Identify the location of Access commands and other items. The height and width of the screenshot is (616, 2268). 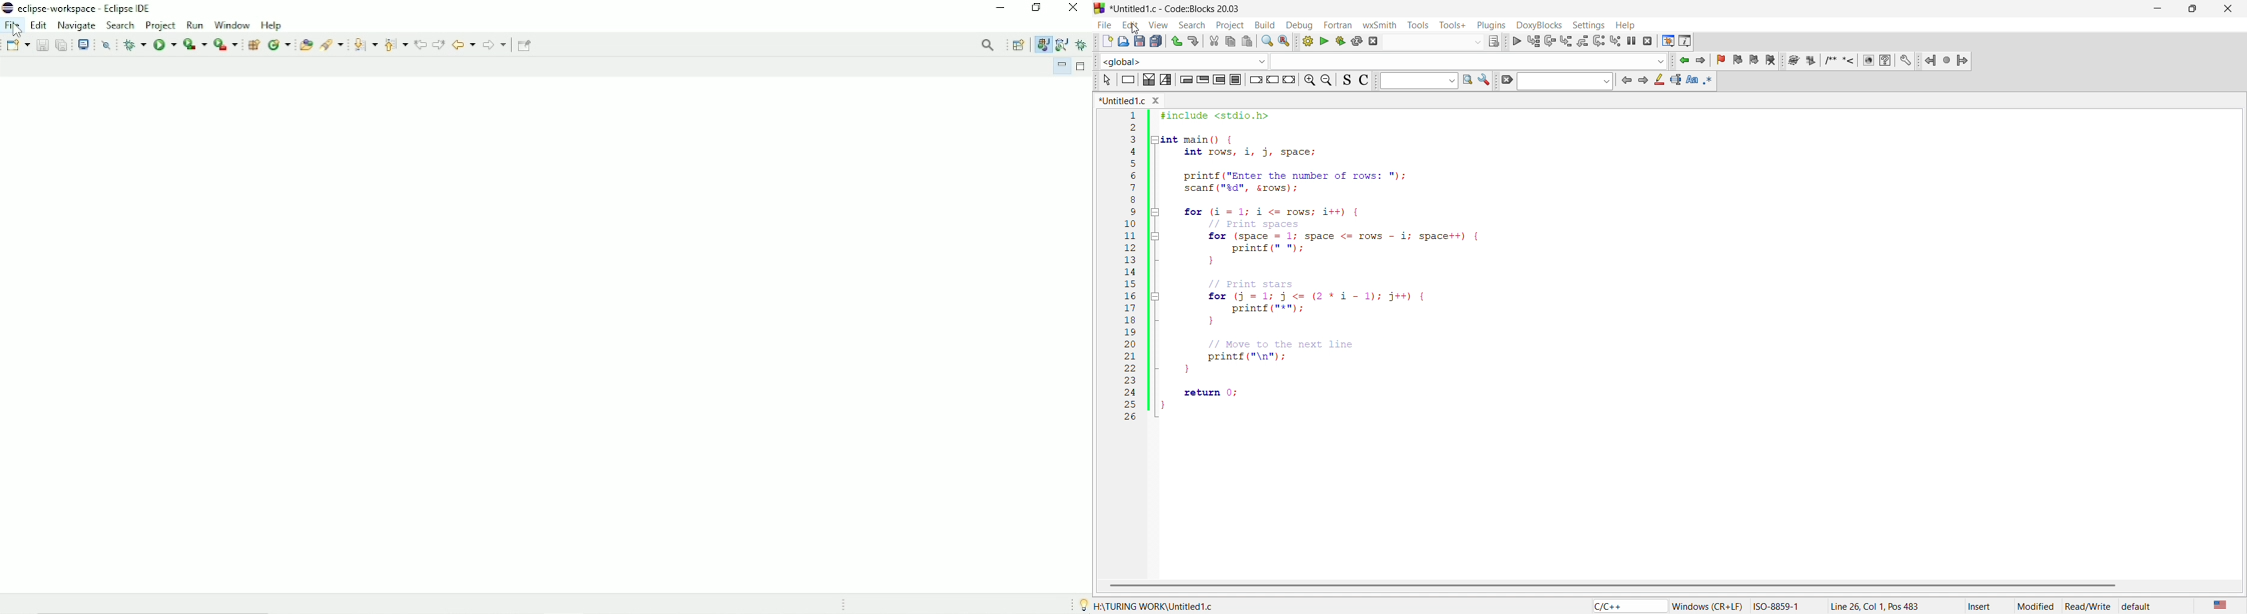
(987, 44).